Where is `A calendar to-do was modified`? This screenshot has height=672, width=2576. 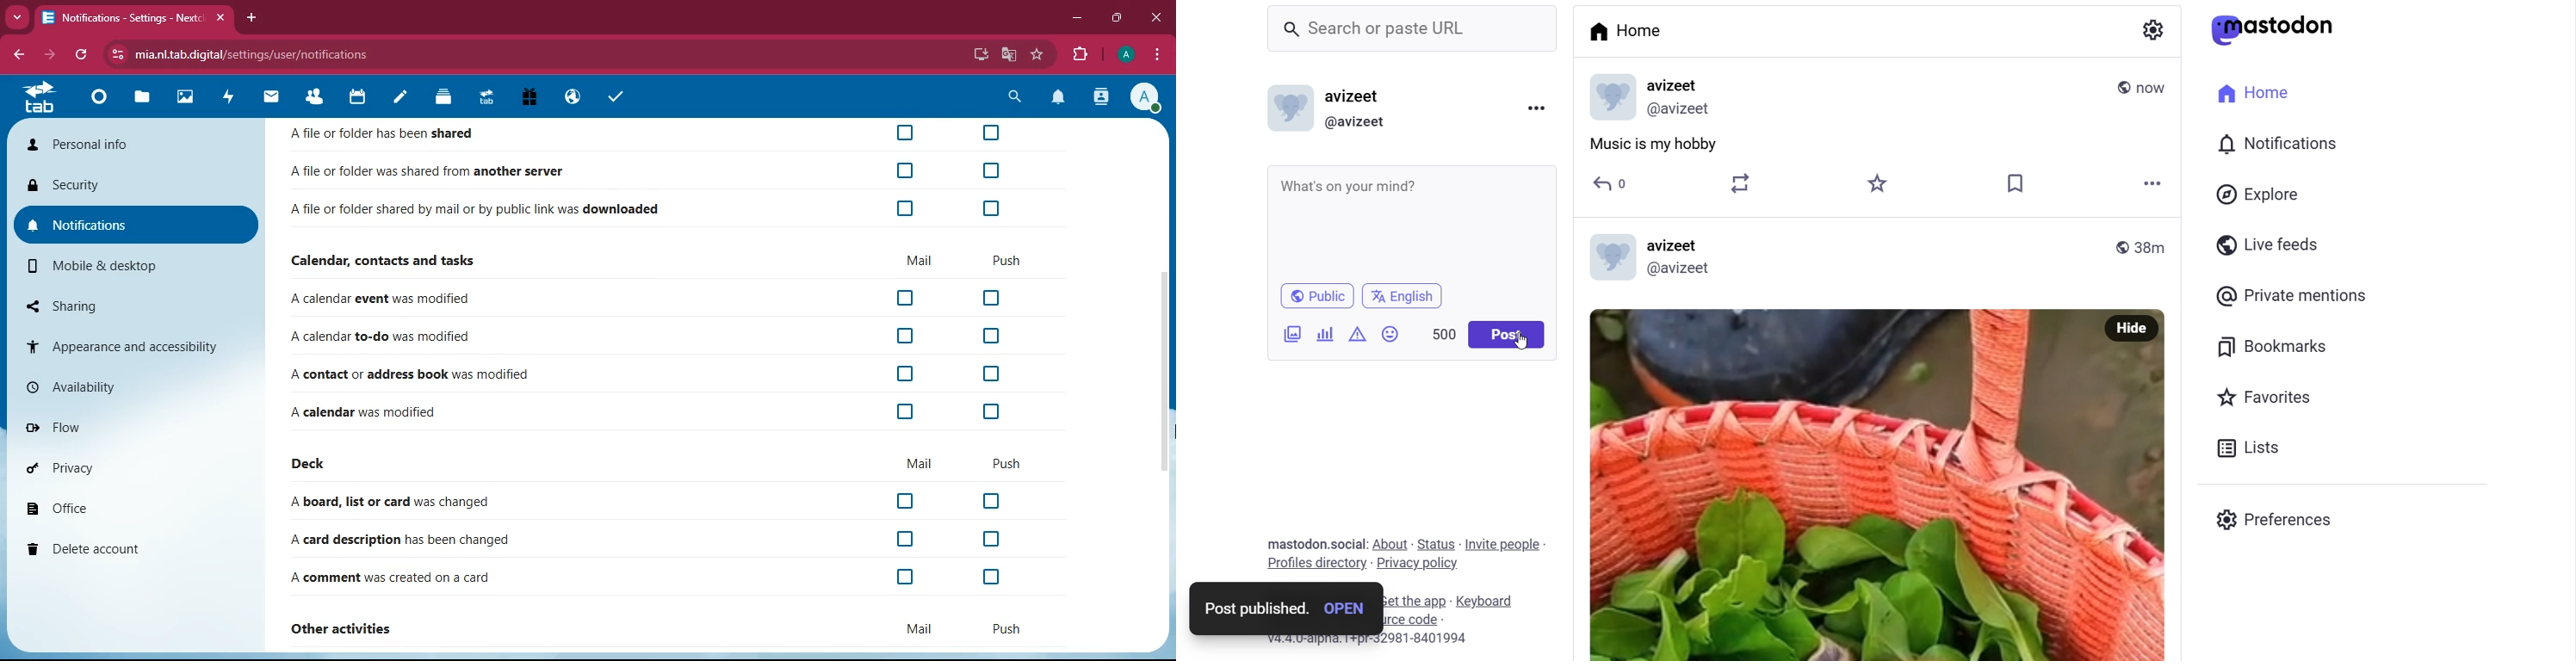 A calendar to-do was modified is located at coordinates (395, 338).